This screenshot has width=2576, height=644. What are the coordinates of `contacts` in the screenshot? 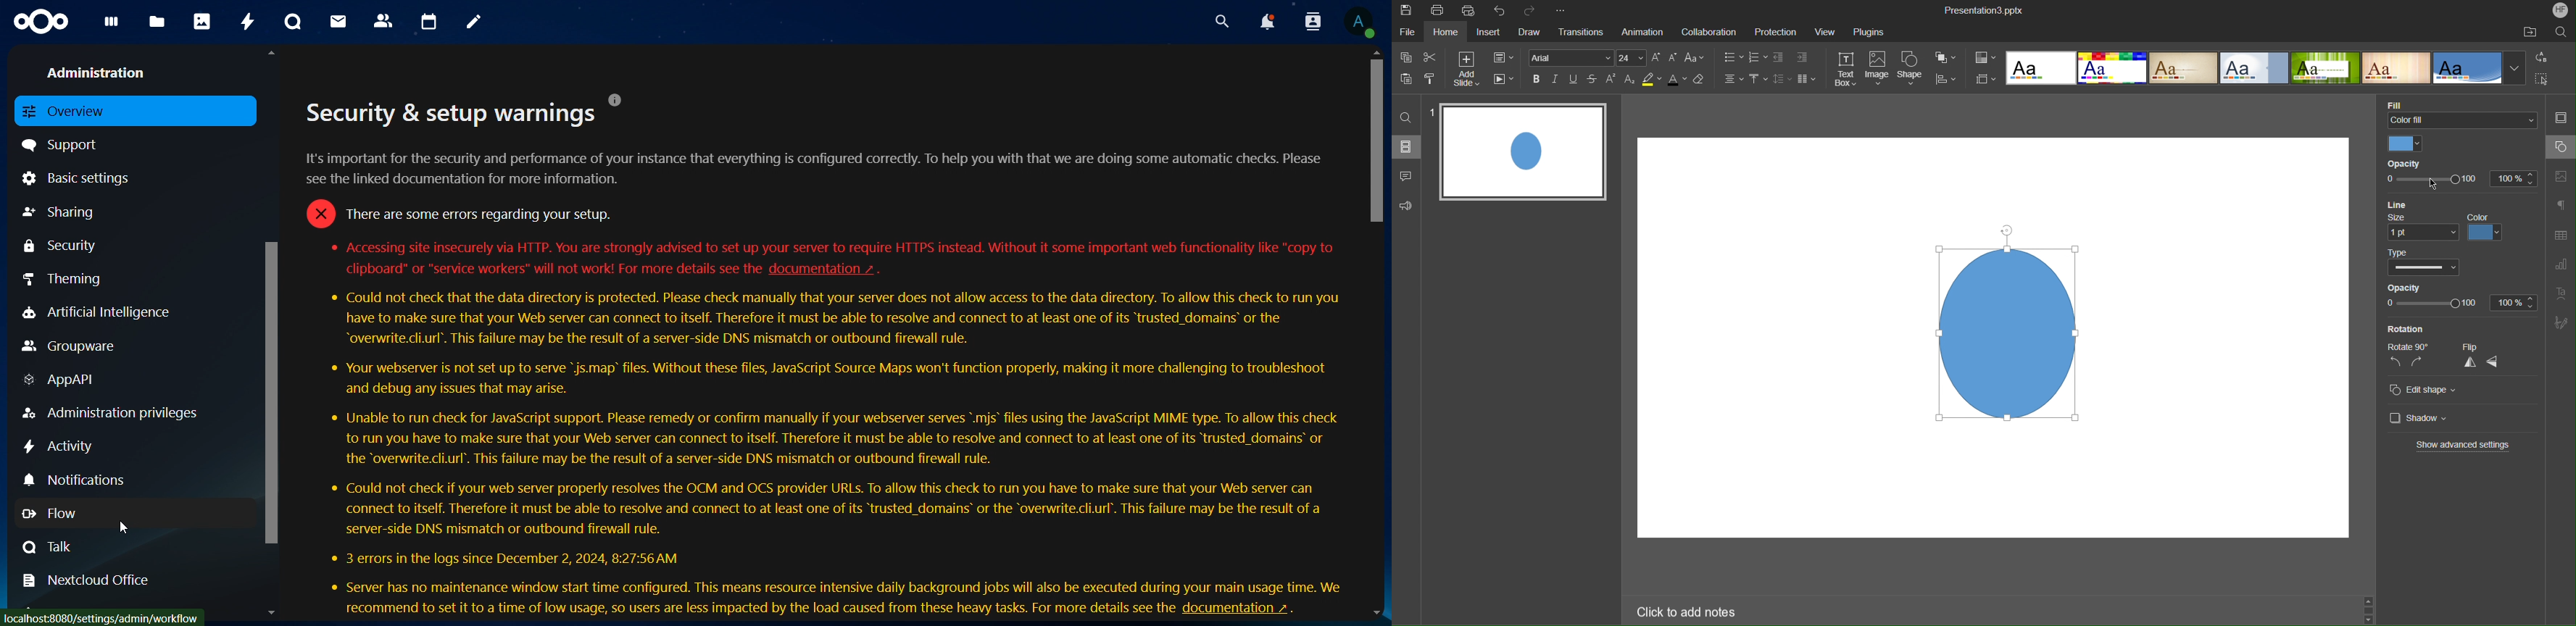 It's located at (384, 22).